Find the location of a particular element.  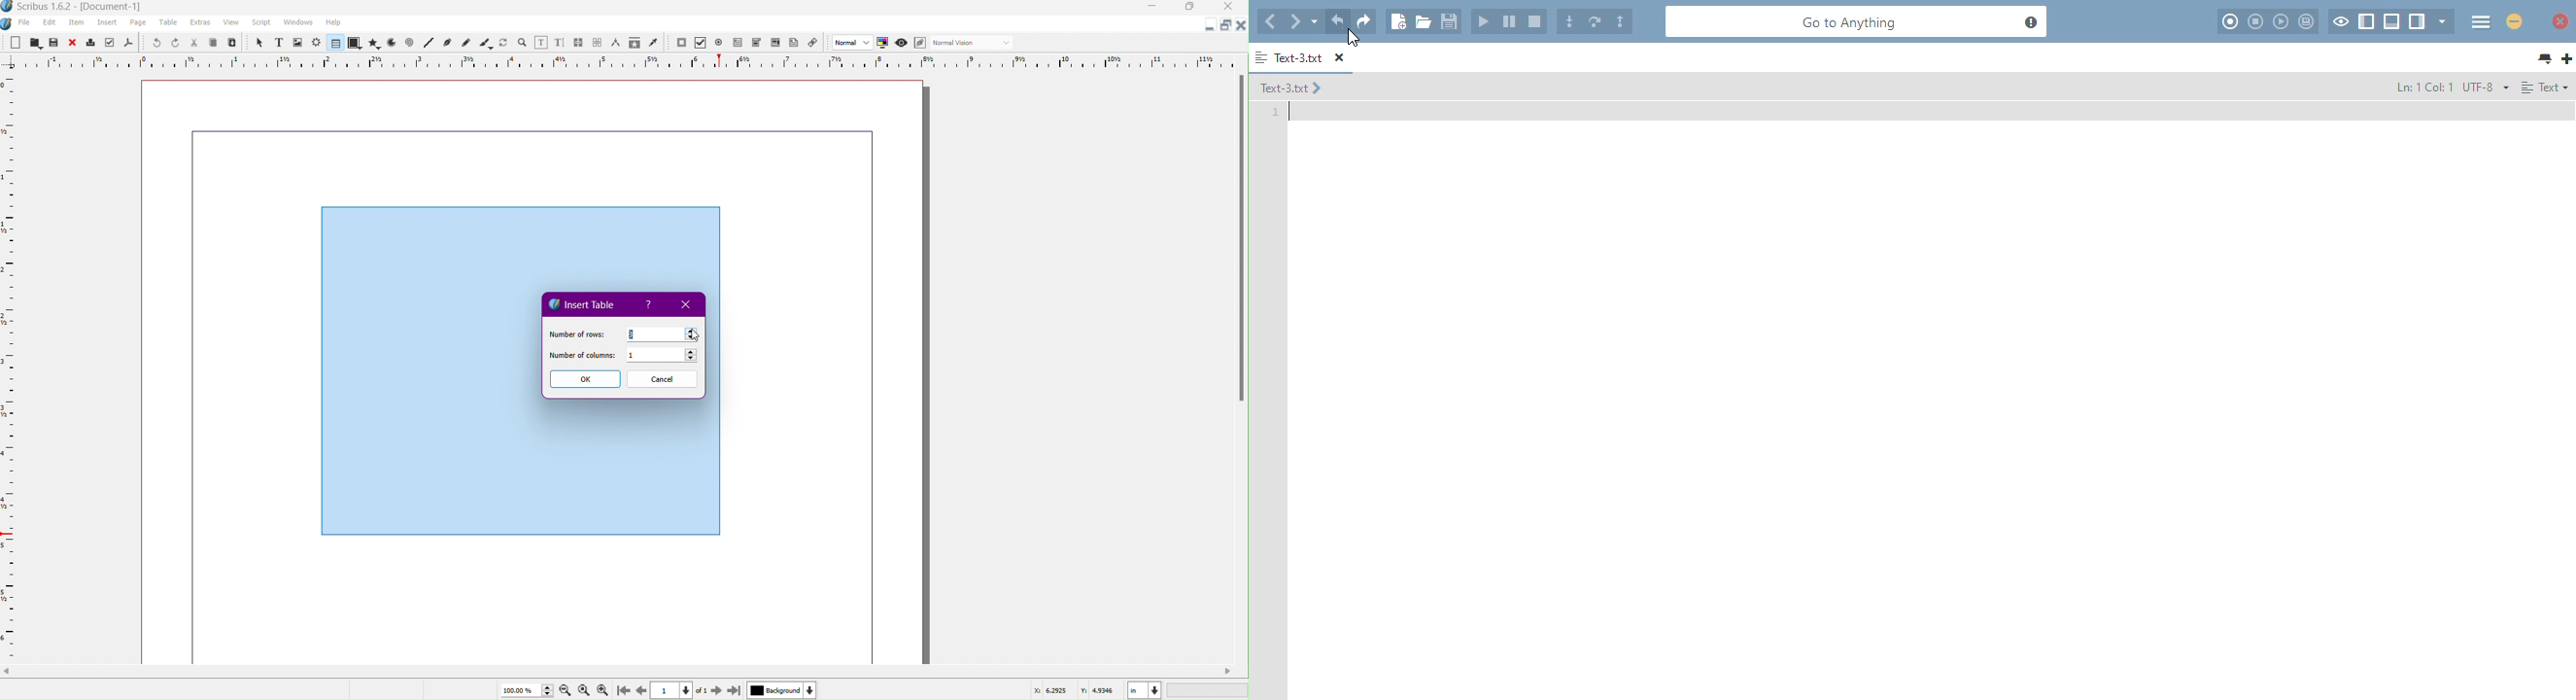

Copy Item Properties is located at coordinates (634, 43).